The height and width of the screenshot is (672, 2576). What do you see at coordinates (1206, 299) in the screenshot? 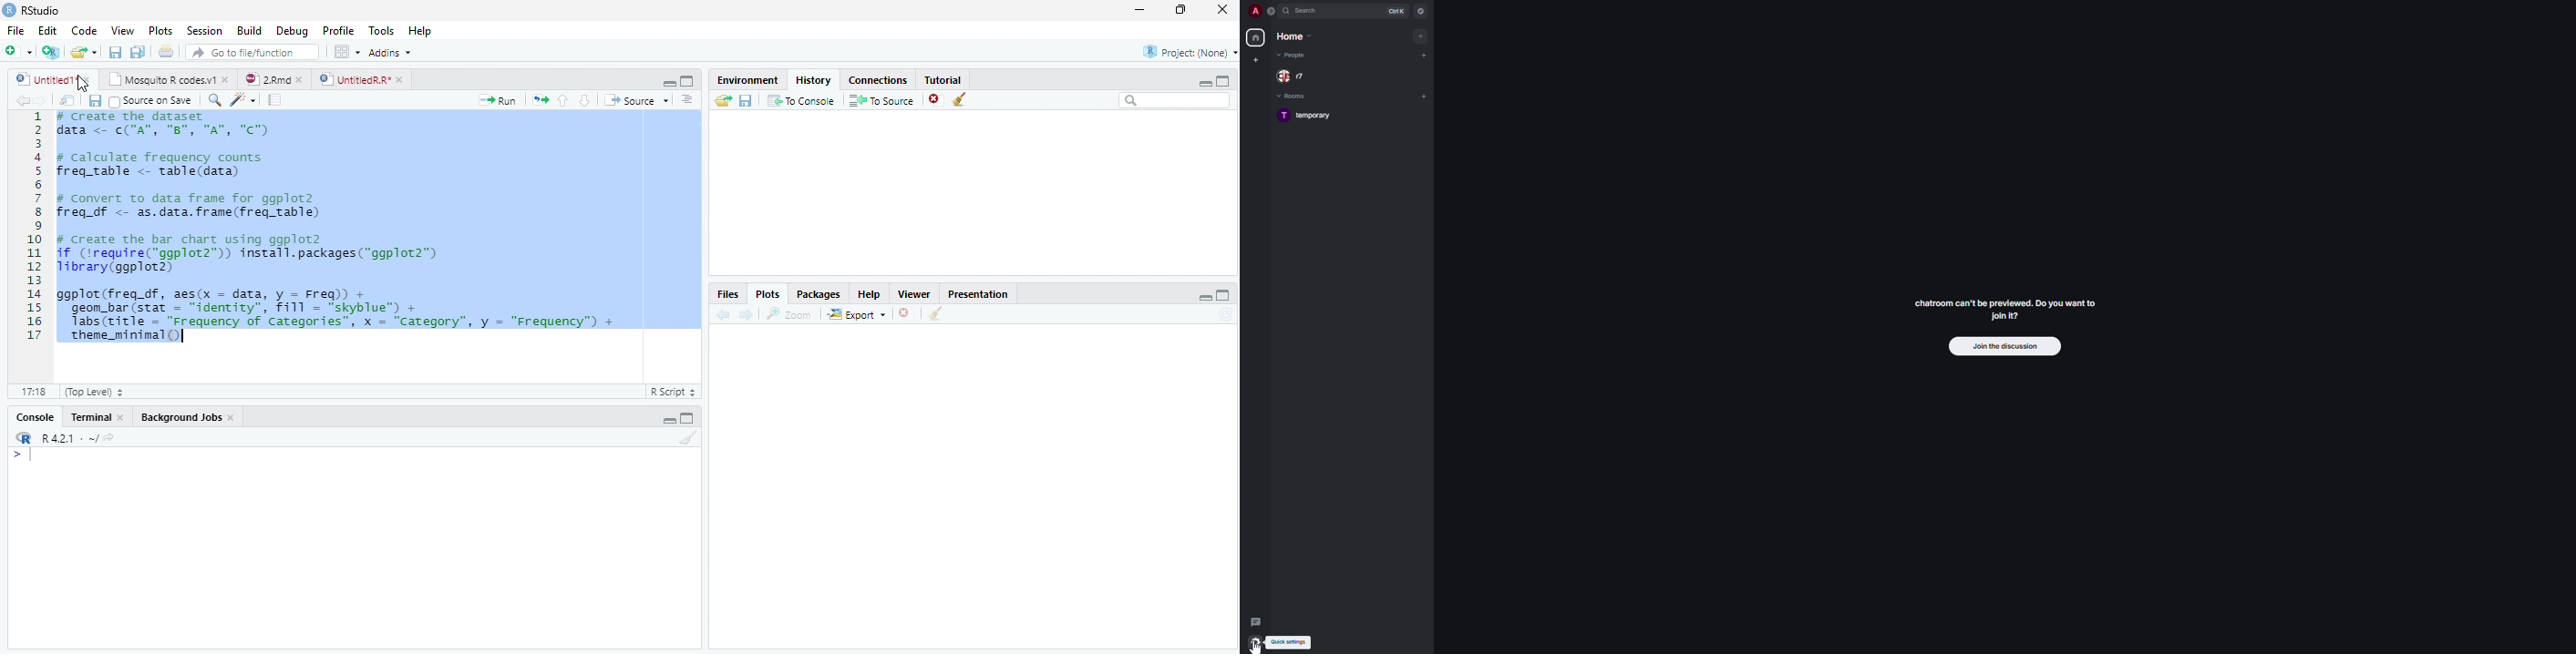
I see `Minimize` at bounding box center [1206, 299].